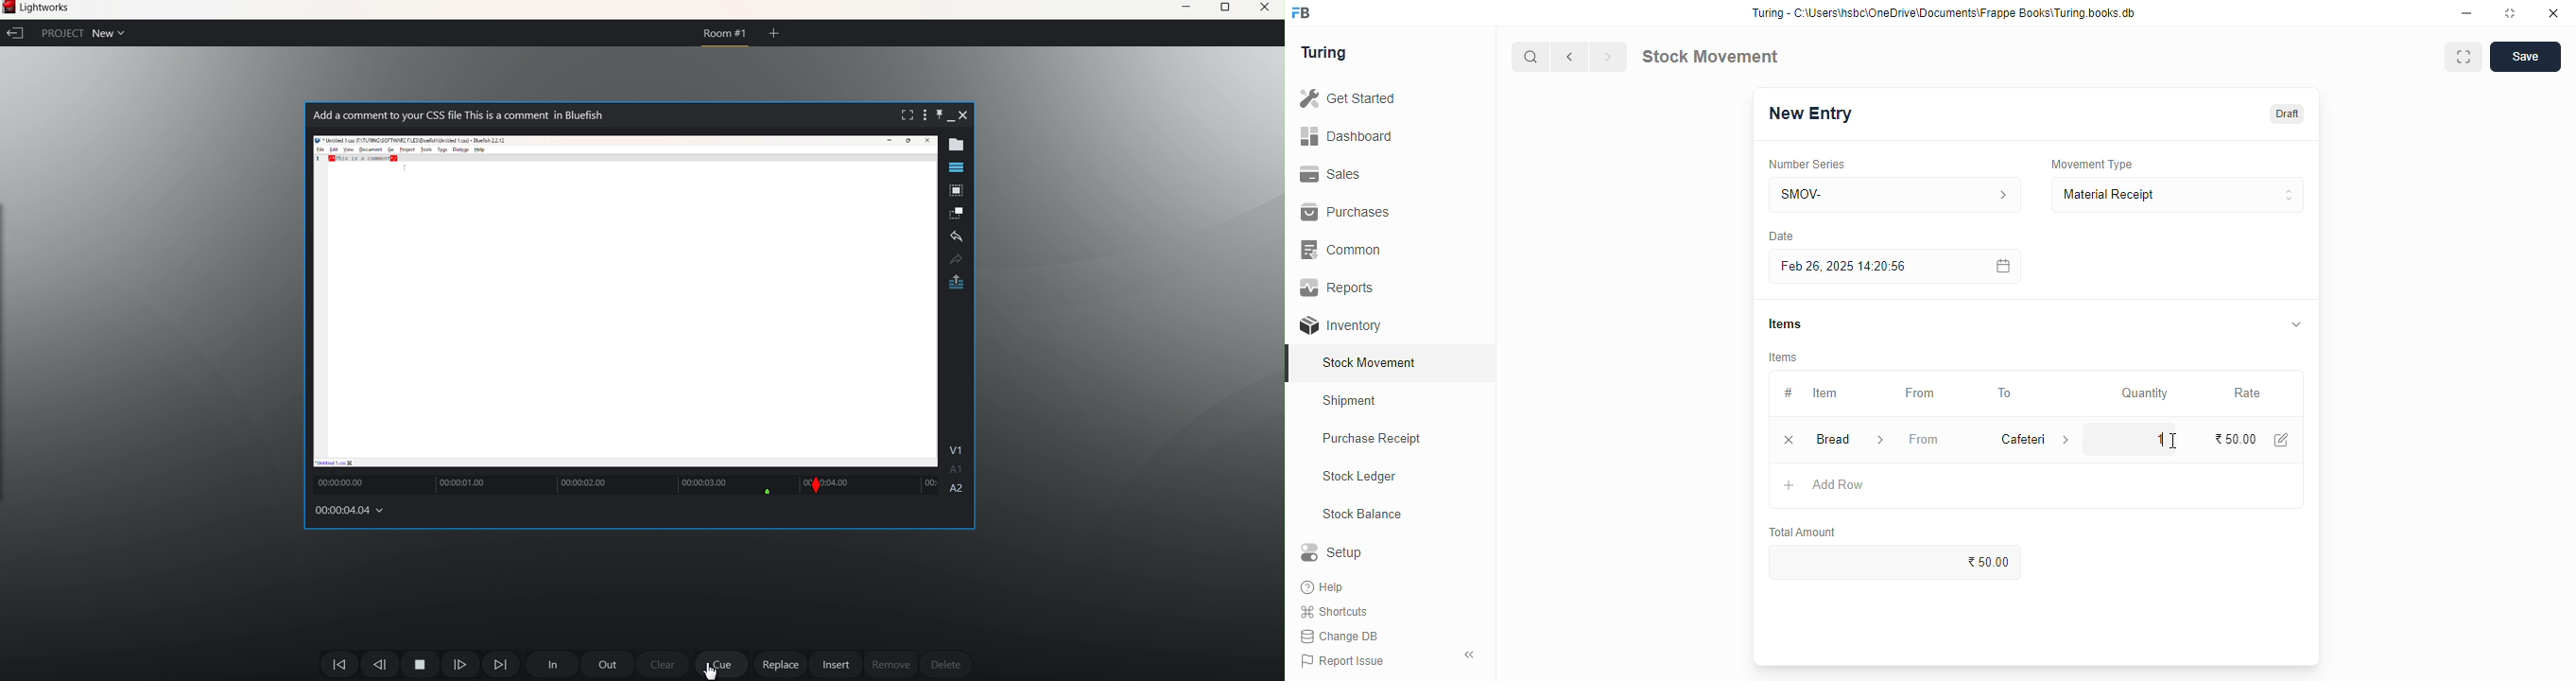 This screenshot has width=2576, height=700. Describe the element at coordinates (9, 8) in the screenshot. I see `Lightworks logo` at that location.